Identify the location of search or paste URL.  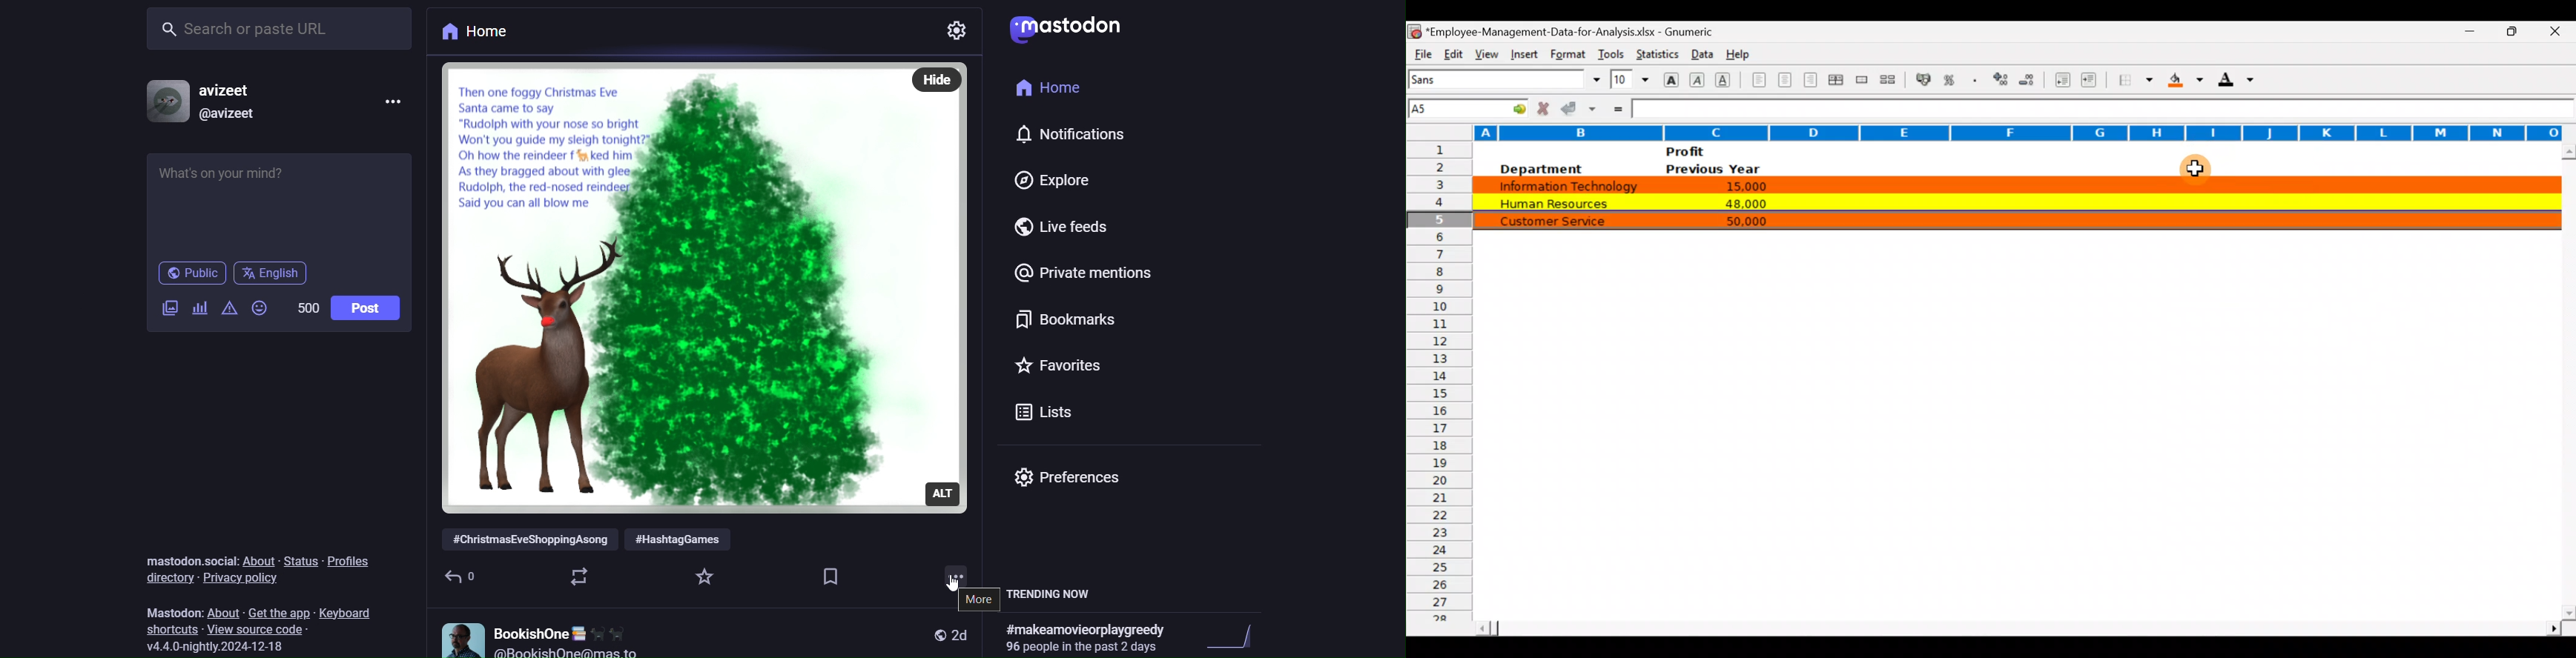
(285, 27).